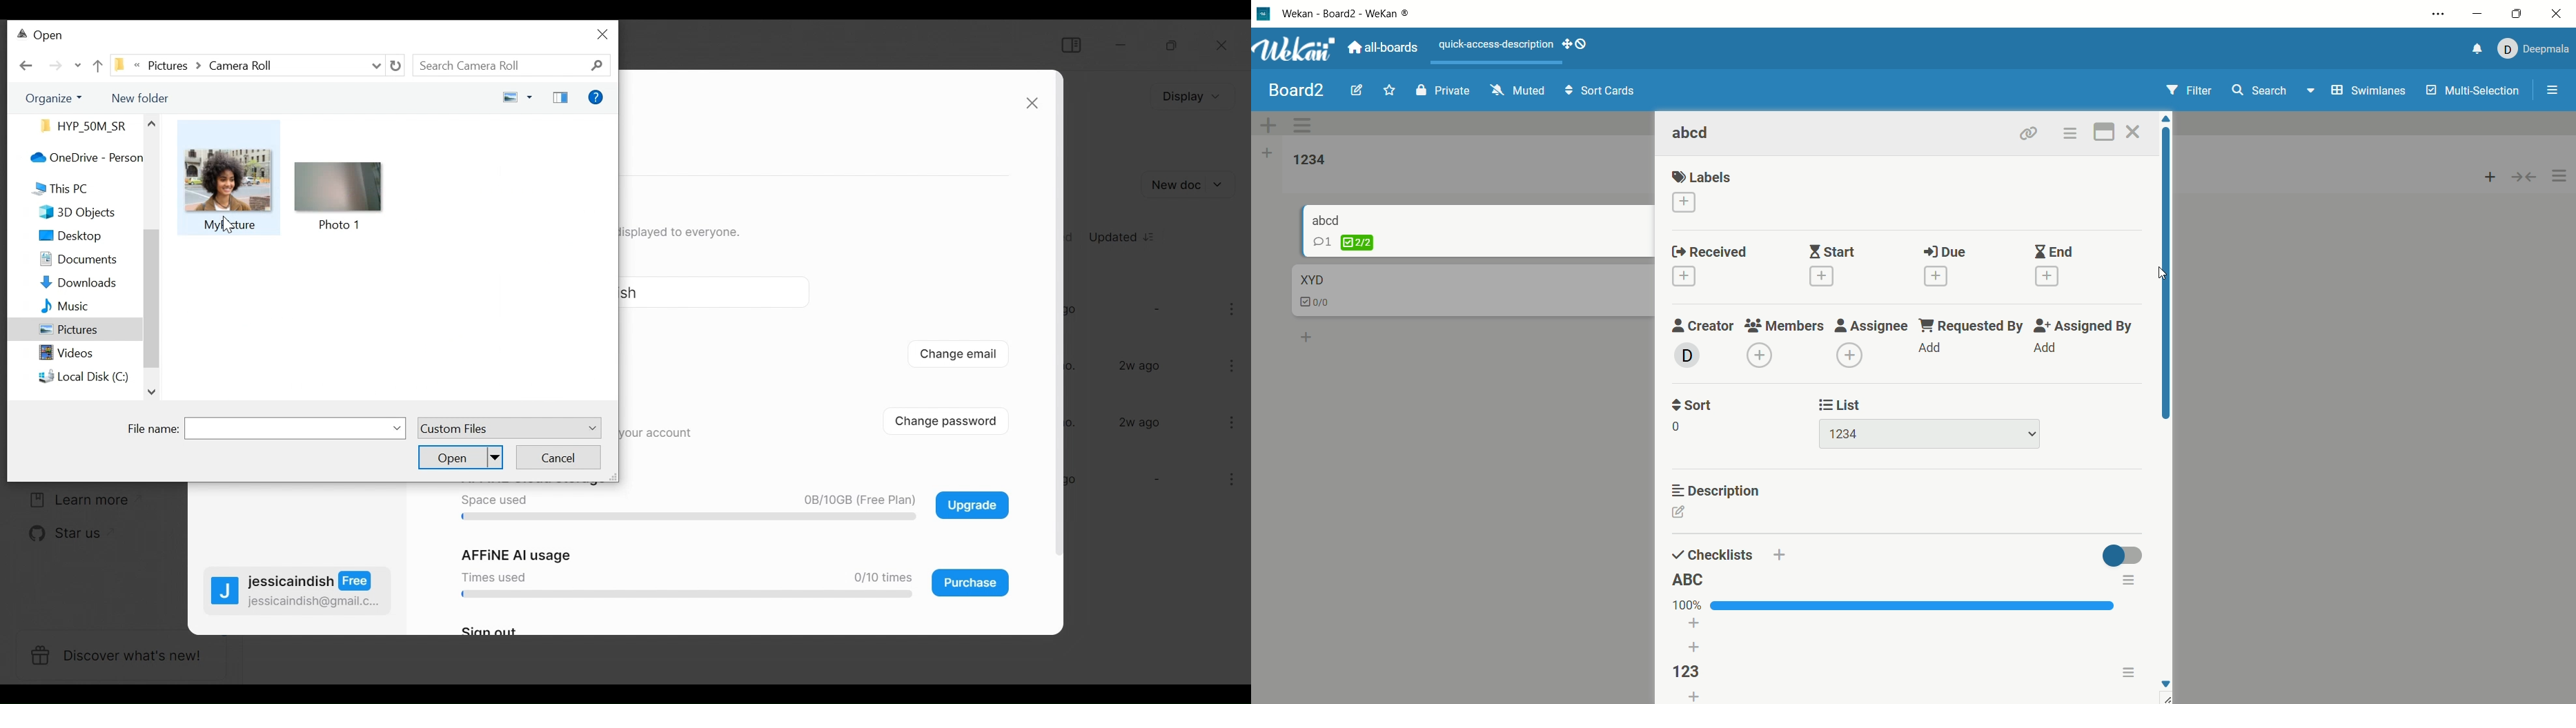 This screenshot has width=2576, height=728. Describe the element at coordinates (1317, 304) in the screenshot. I see `checklist` at that location.